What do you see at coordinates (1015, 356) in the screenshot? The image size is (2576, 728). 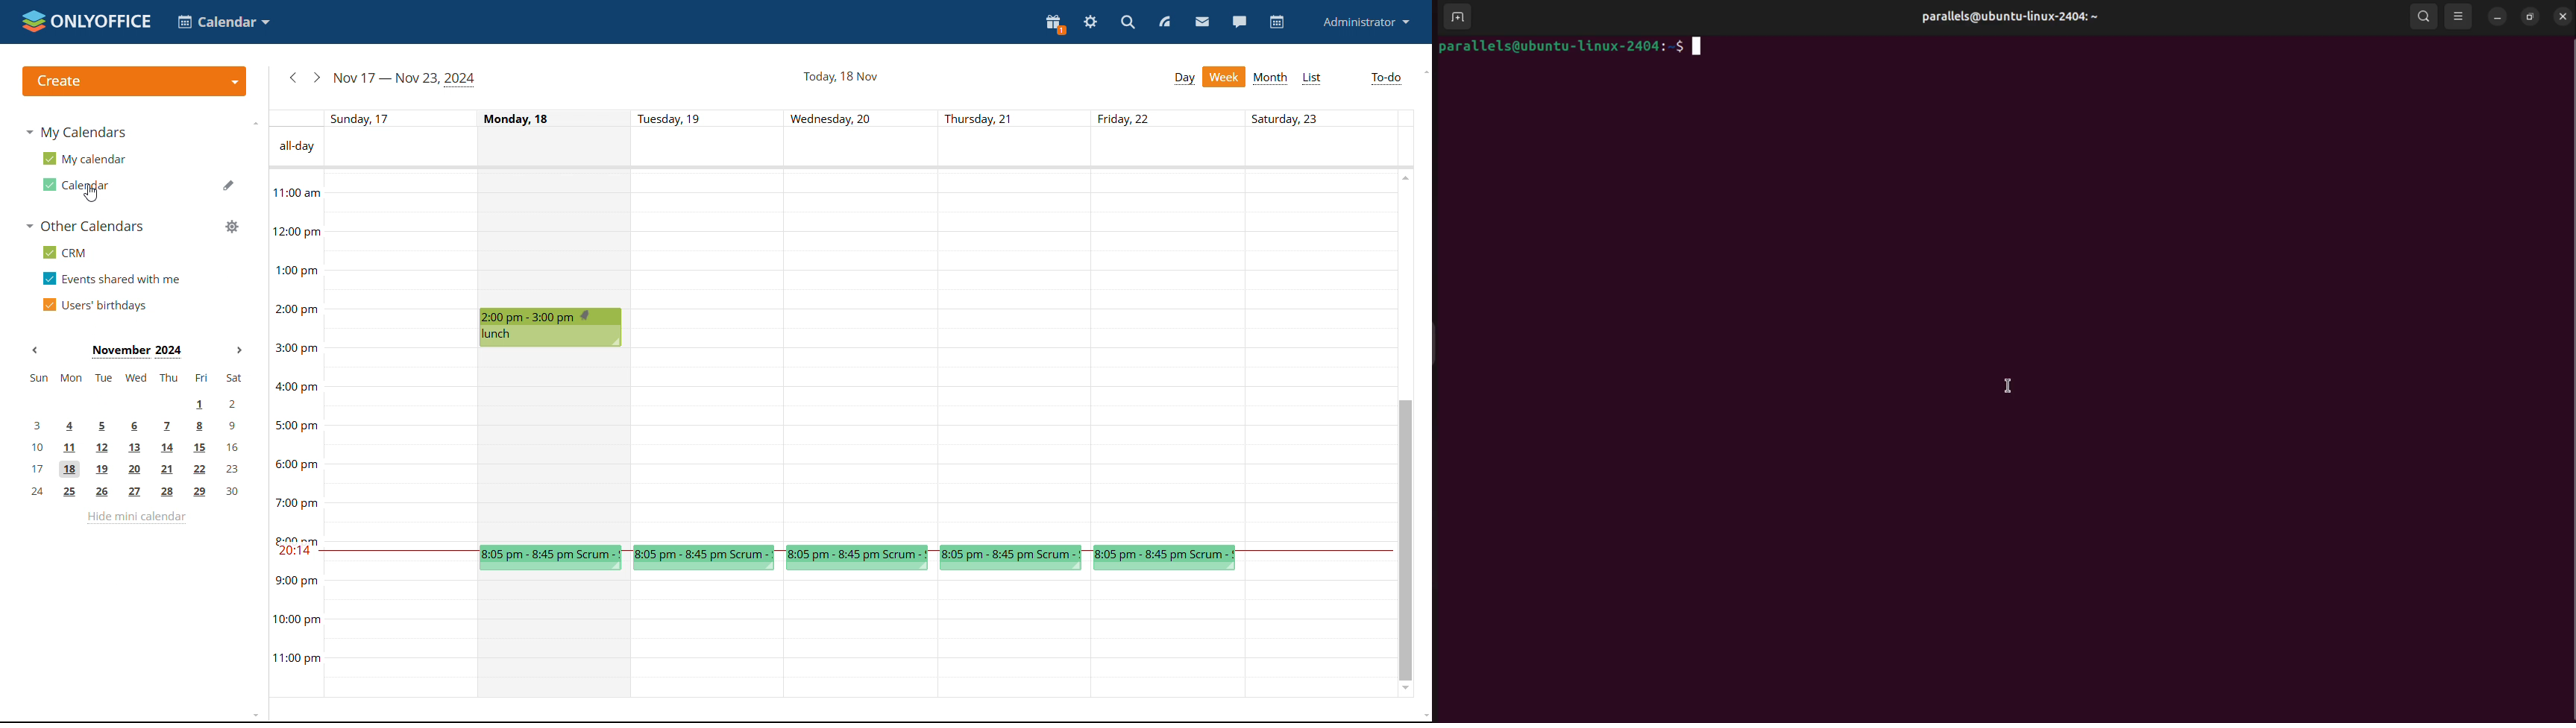 I see `Thursday` at bounding box center [1015, 356].